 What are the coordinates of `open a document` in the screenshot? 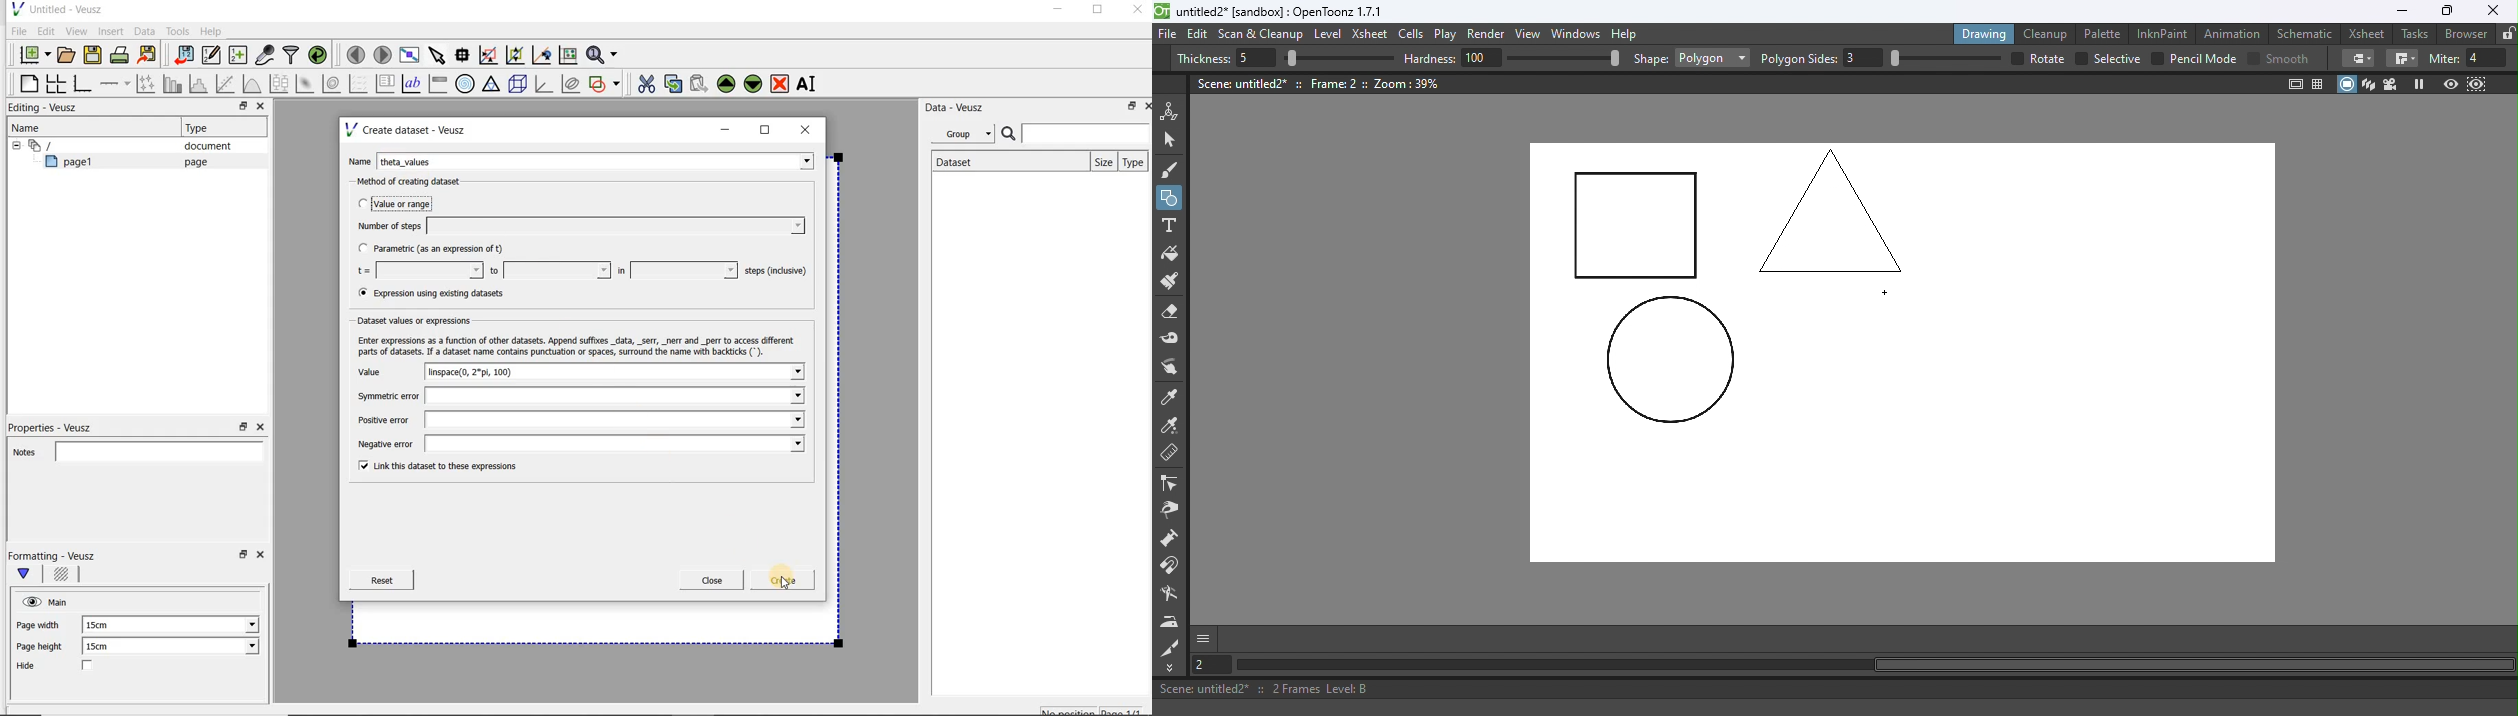 It's located at (68, 53).